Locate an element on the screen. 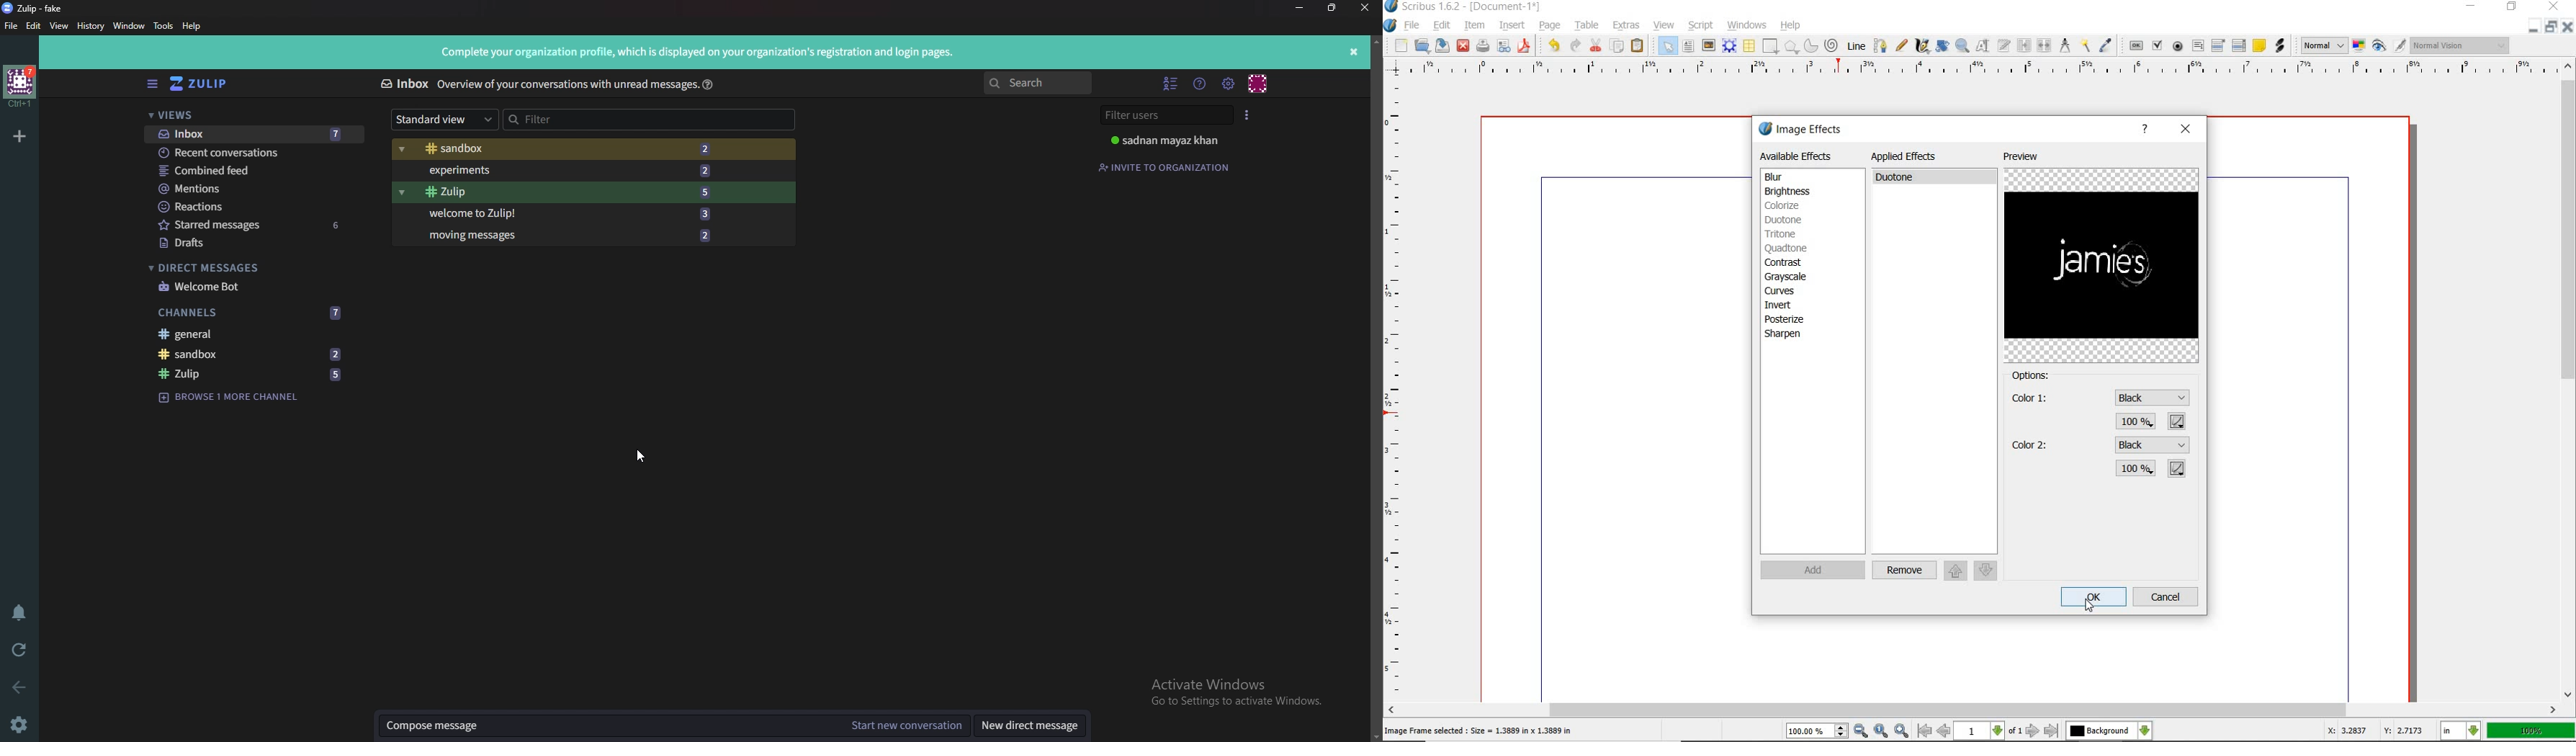 The height and width of the screenshot is (756, 2576). save is located at coordinates (1483, 44).